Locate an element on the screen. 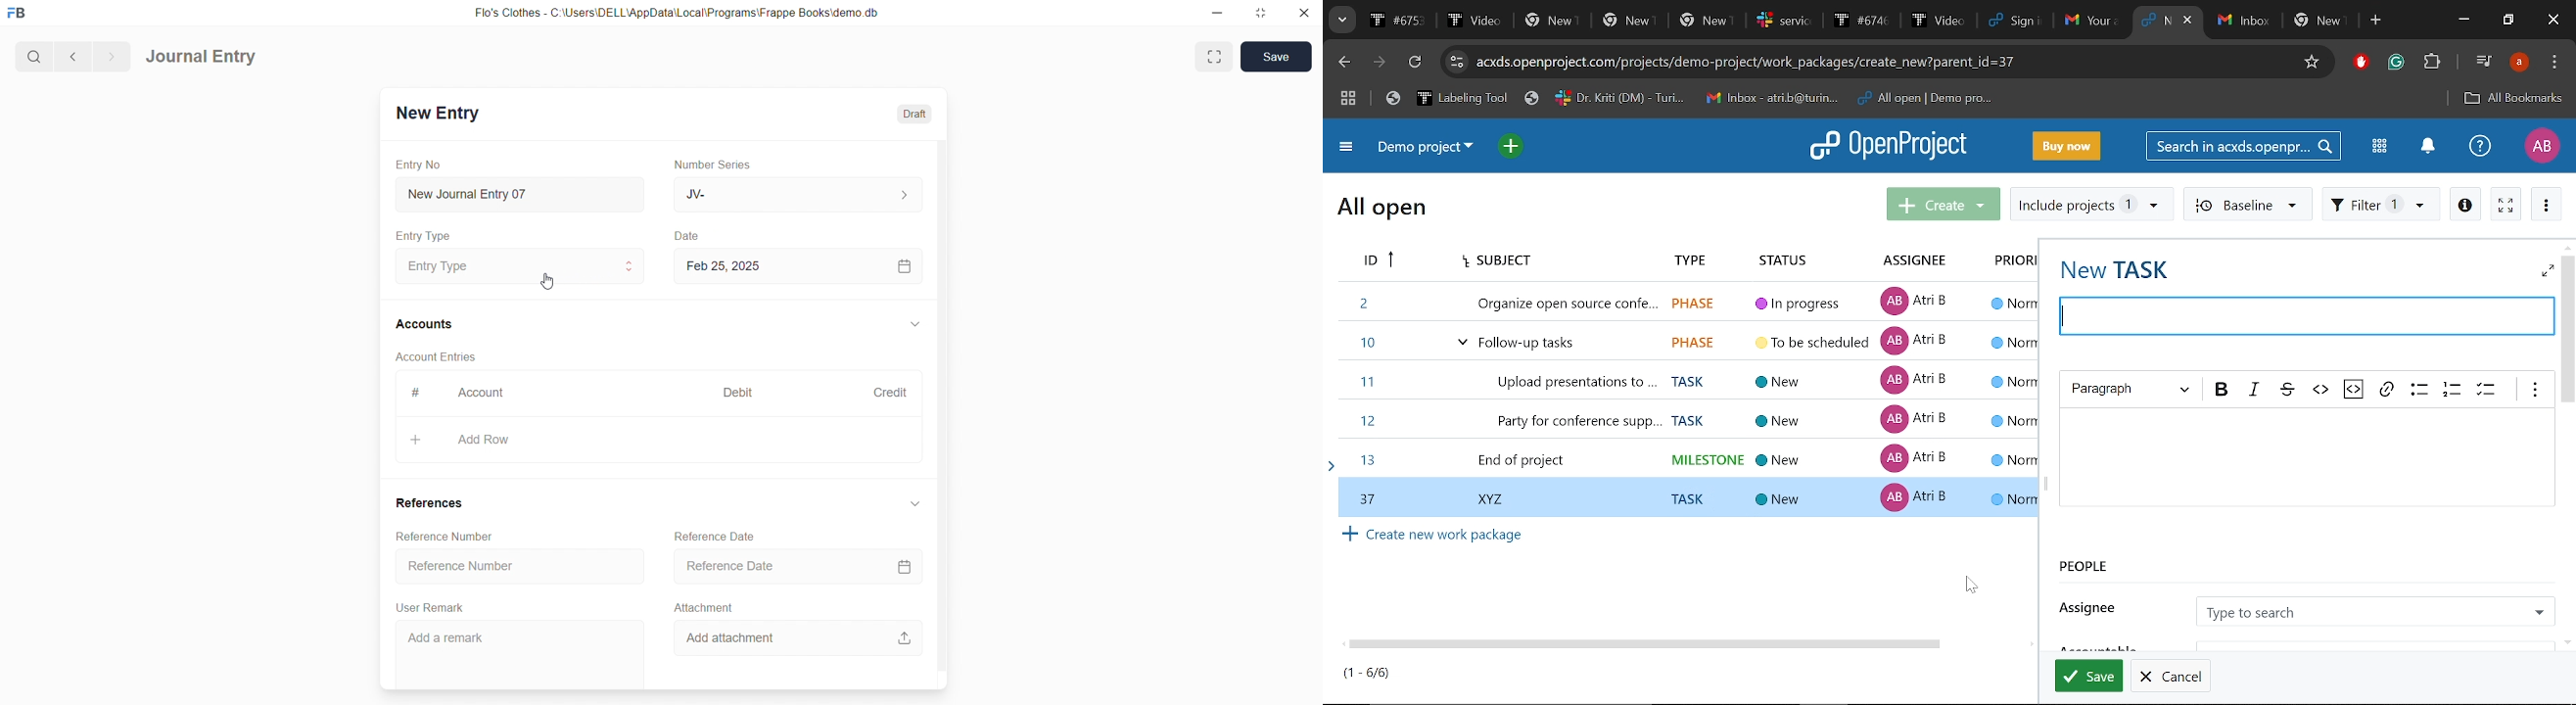  Reference Number is located at coordinates (519, 568).